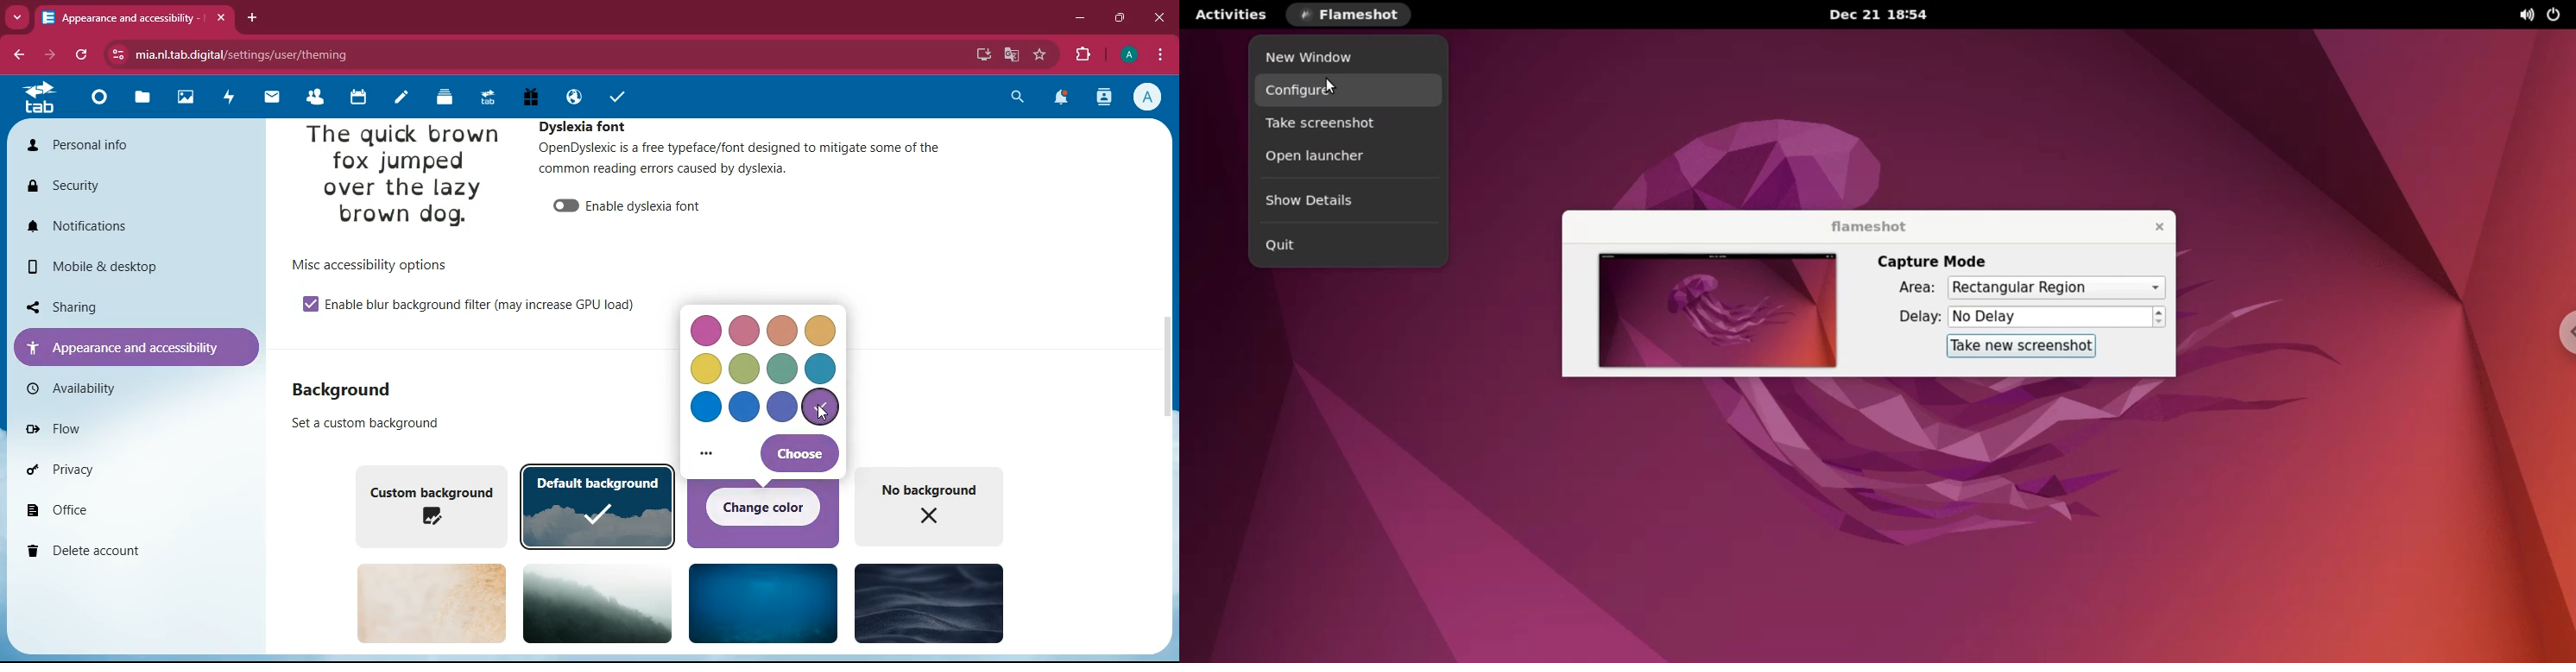  Describe the element at coordinates (310, 303) in the screenshot. I see `enable` at that location.